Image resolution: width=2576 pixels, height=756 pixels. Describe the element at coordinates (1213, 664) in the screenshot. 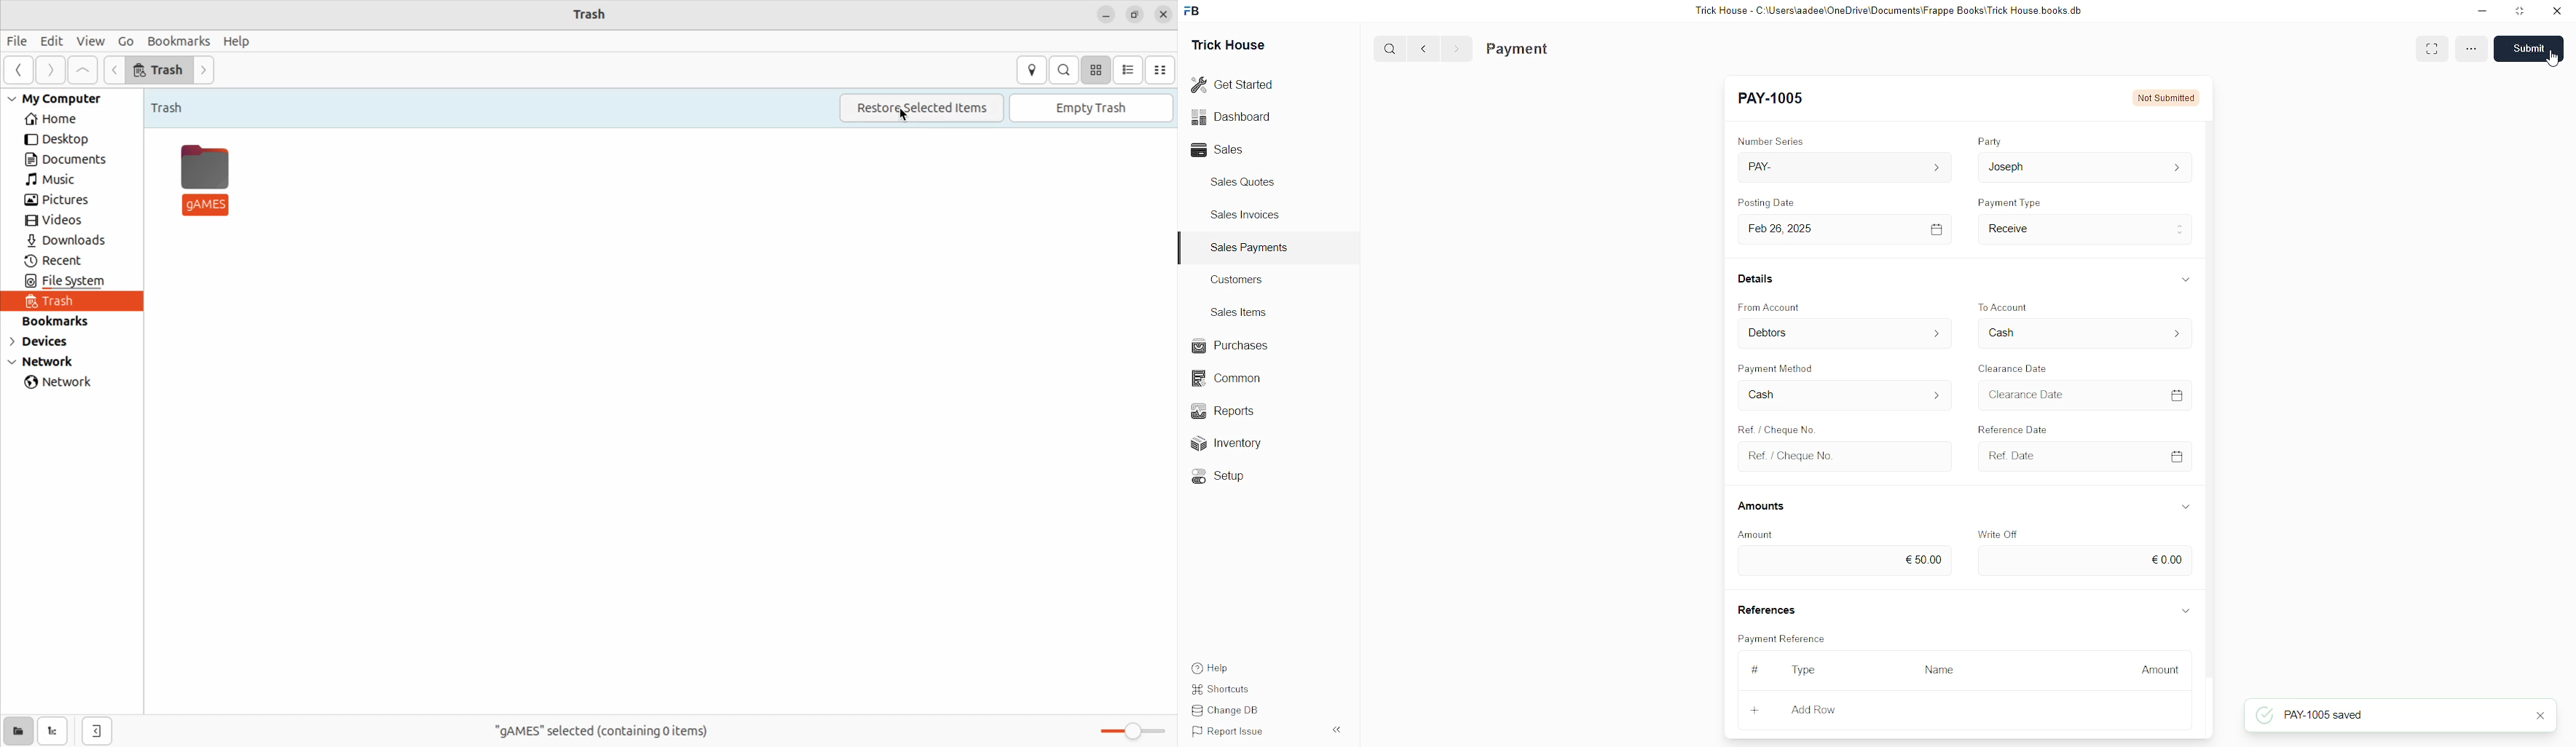

I see `Help` at that location.